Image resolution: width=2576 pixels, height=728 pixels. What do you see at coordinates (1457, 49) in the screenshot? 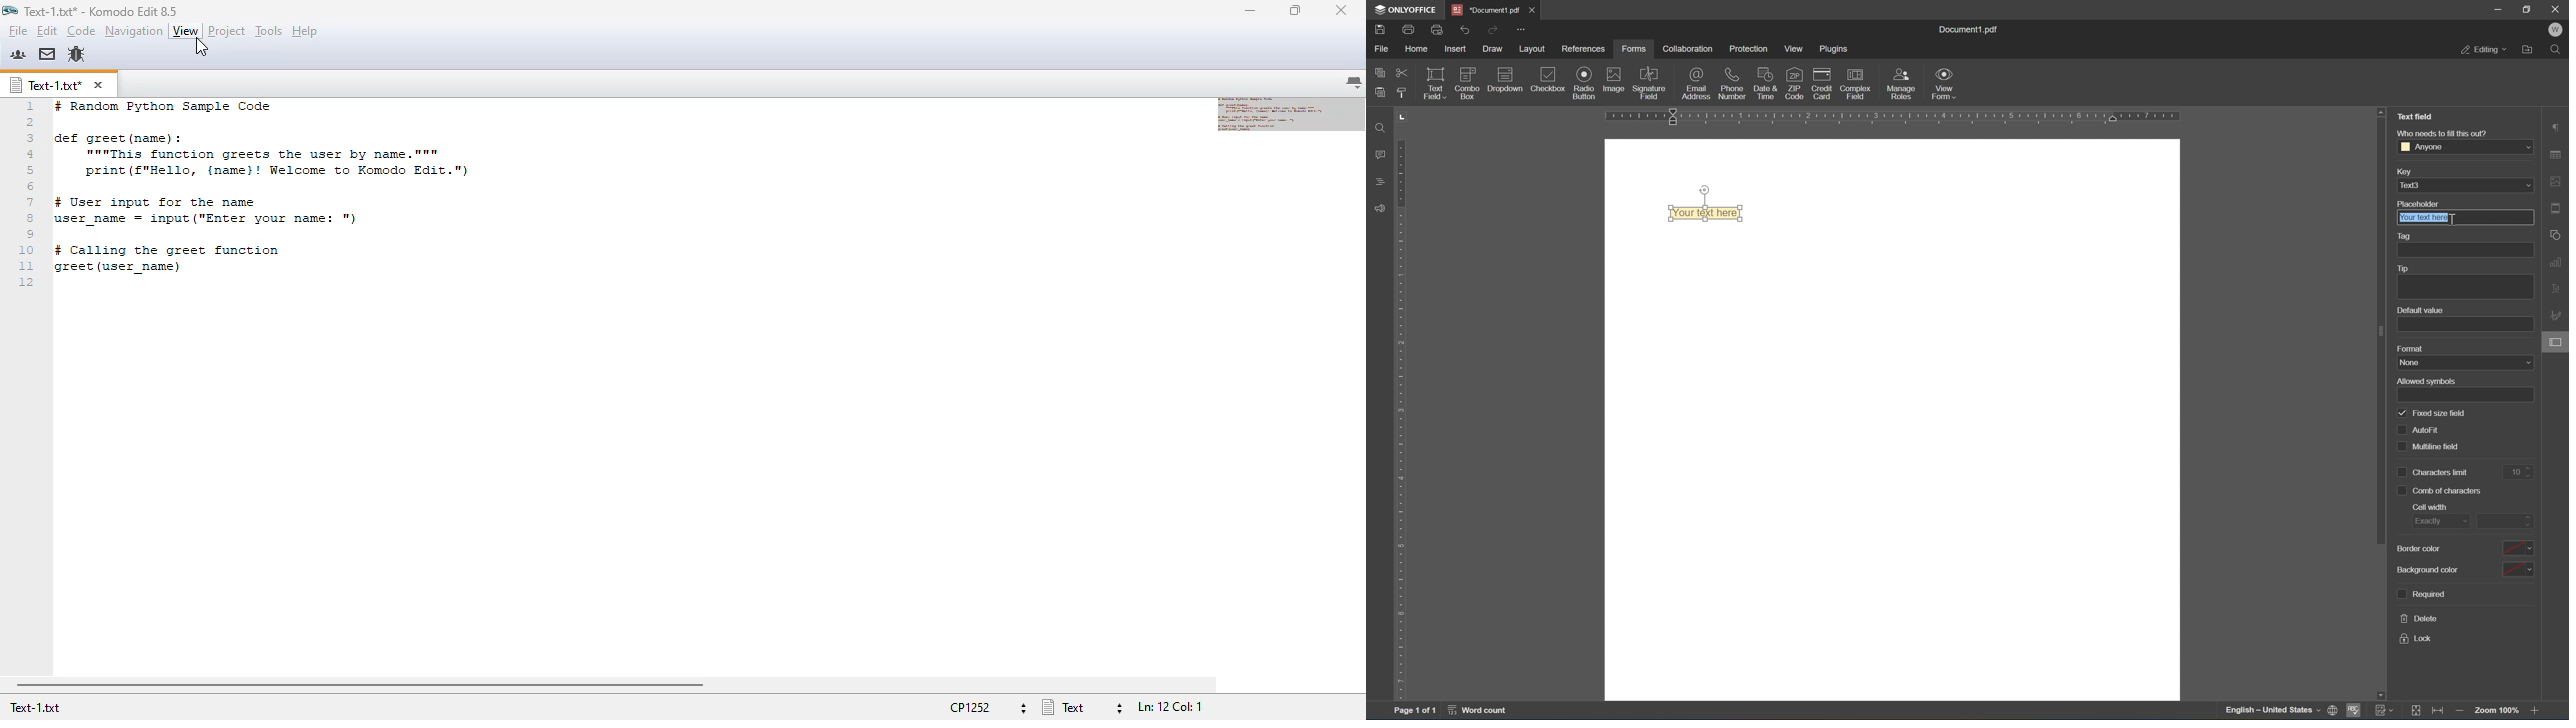
I see `insert` at bounding box center [1457, 49].